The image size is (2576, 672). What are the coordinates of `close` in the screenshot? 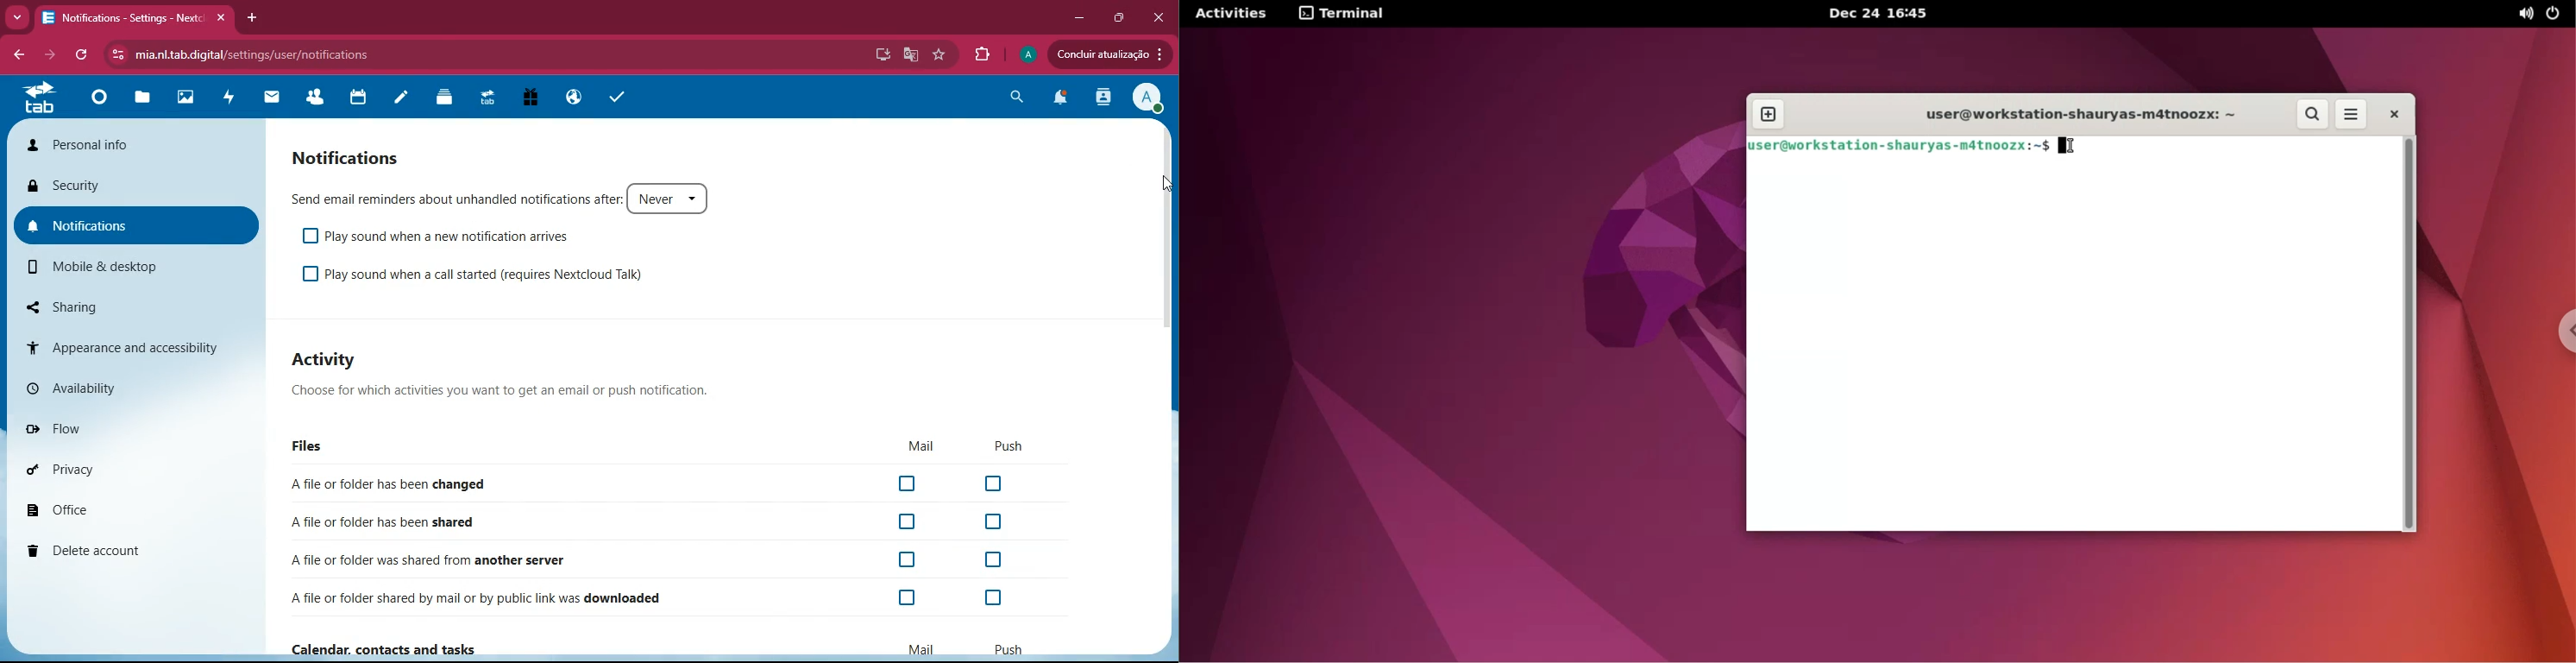 It's located at (1161, 17).